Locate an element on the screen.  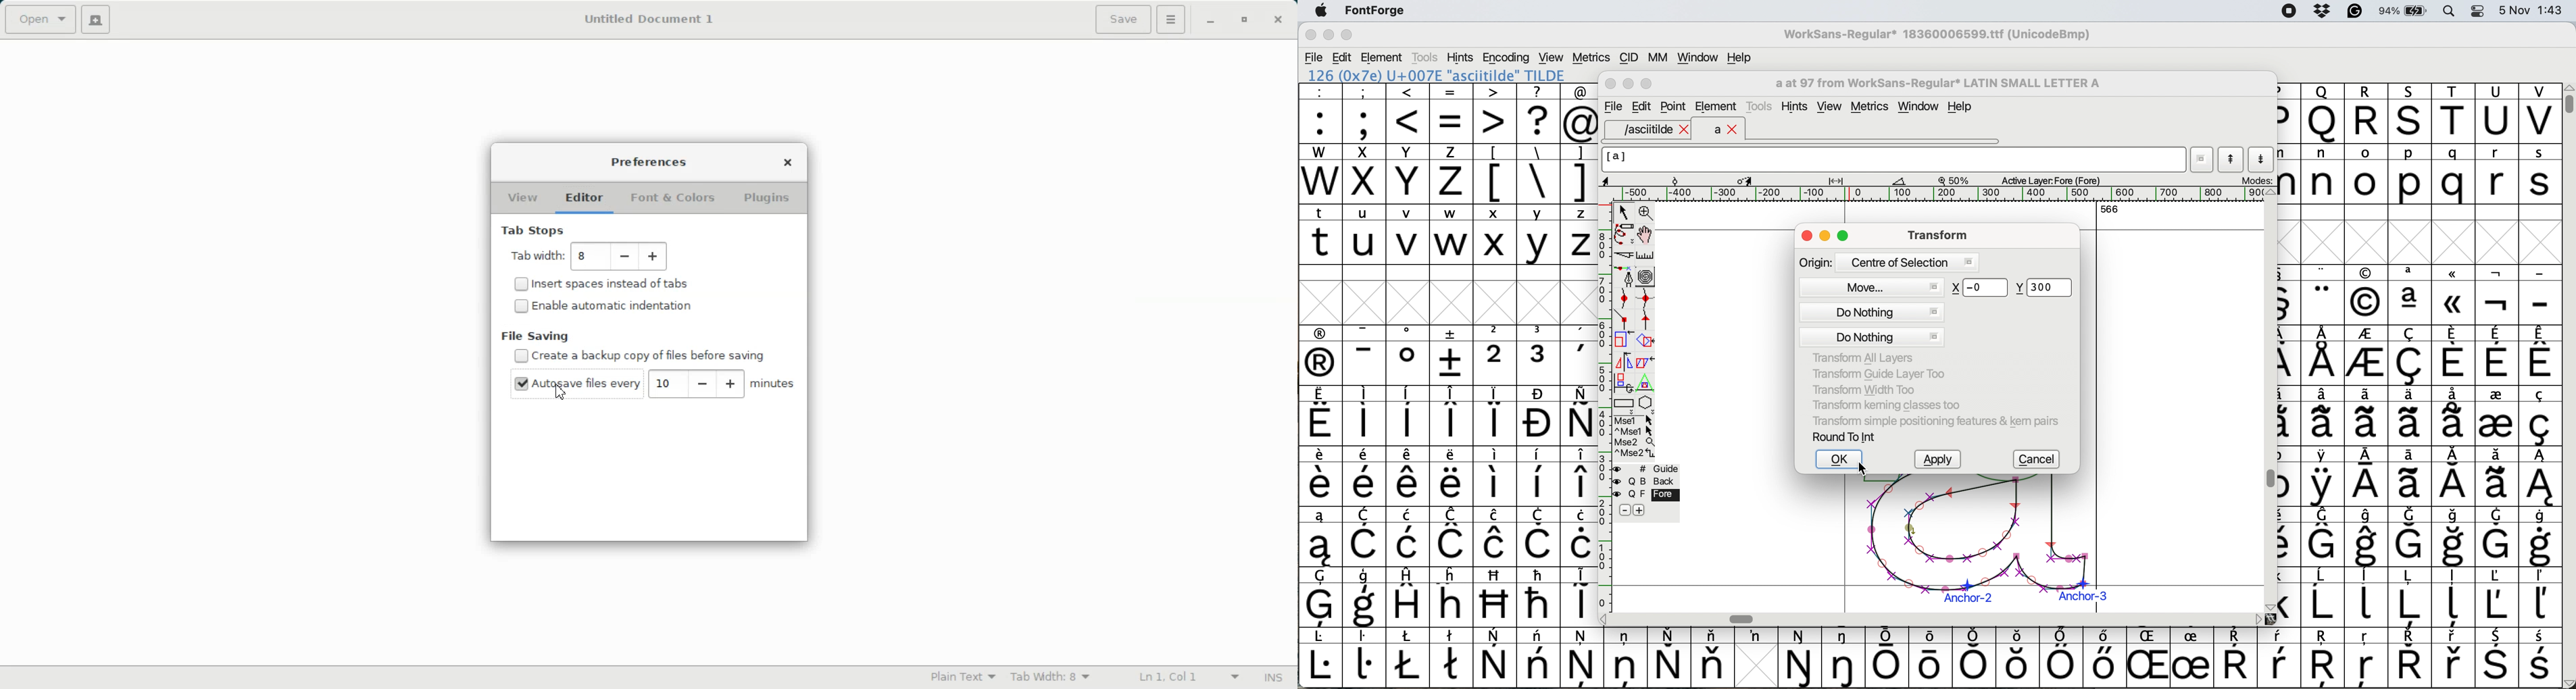
battery is located at coordinates (2407, 10).